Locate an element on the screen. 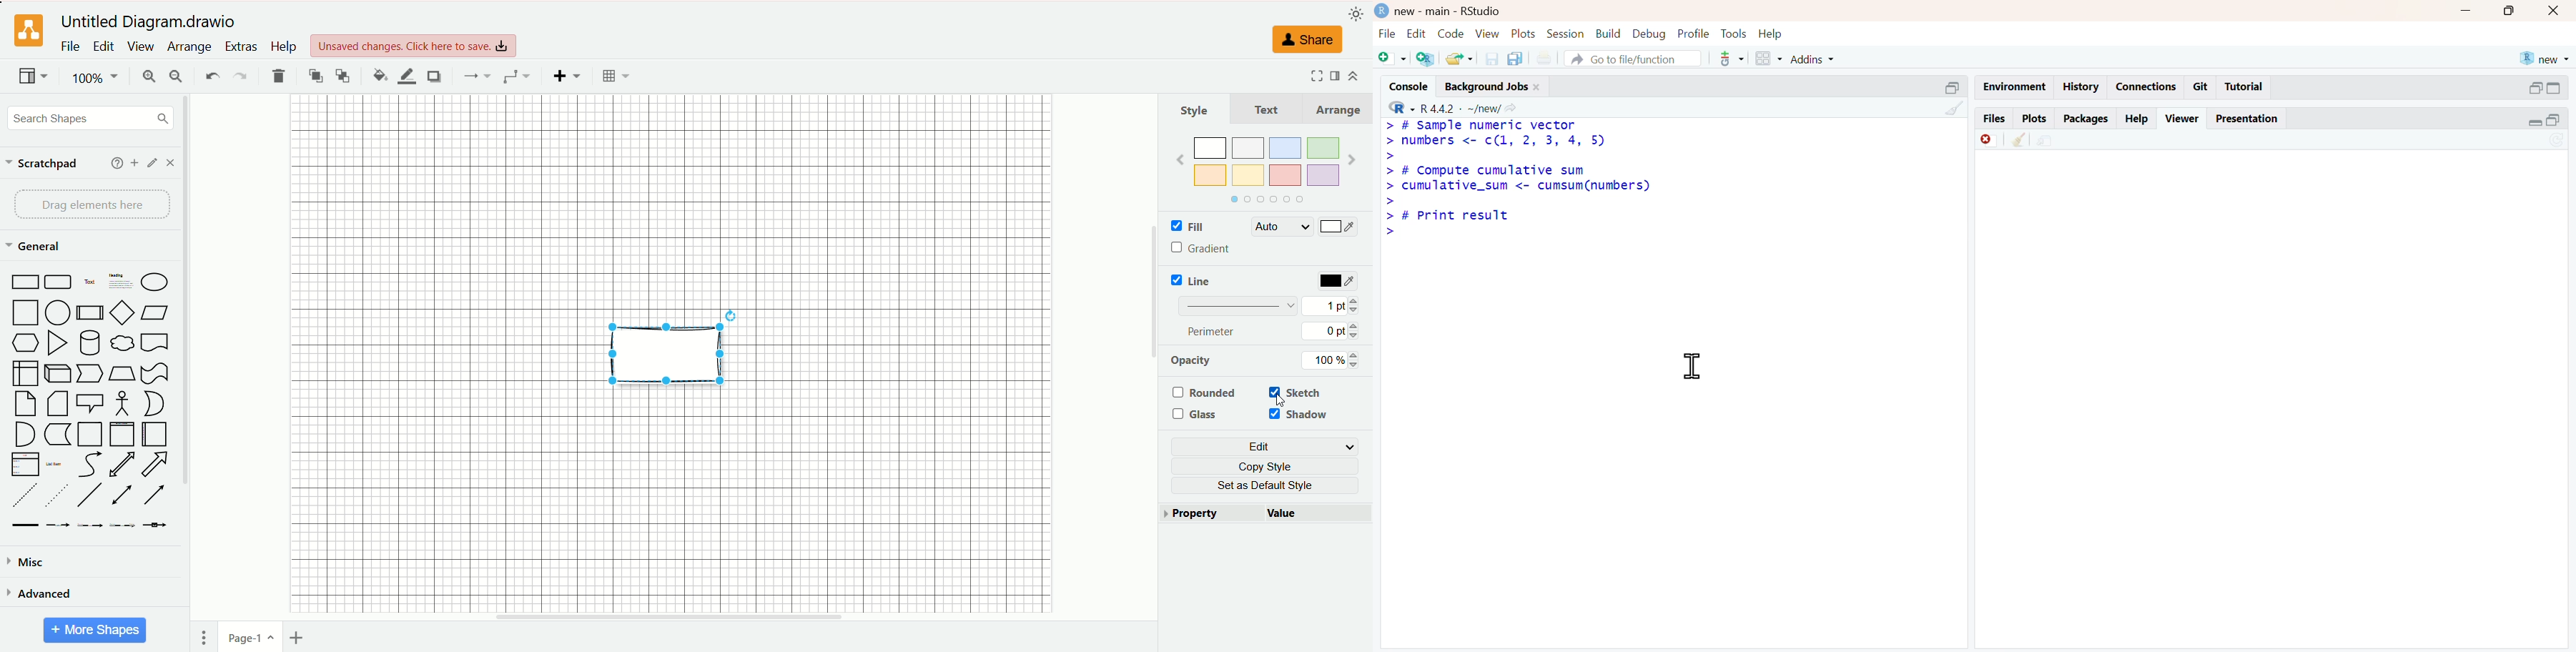 Image resolution: width=2576 pixels, height=672 pixels. page-1 is located at coordinates (252, 636).